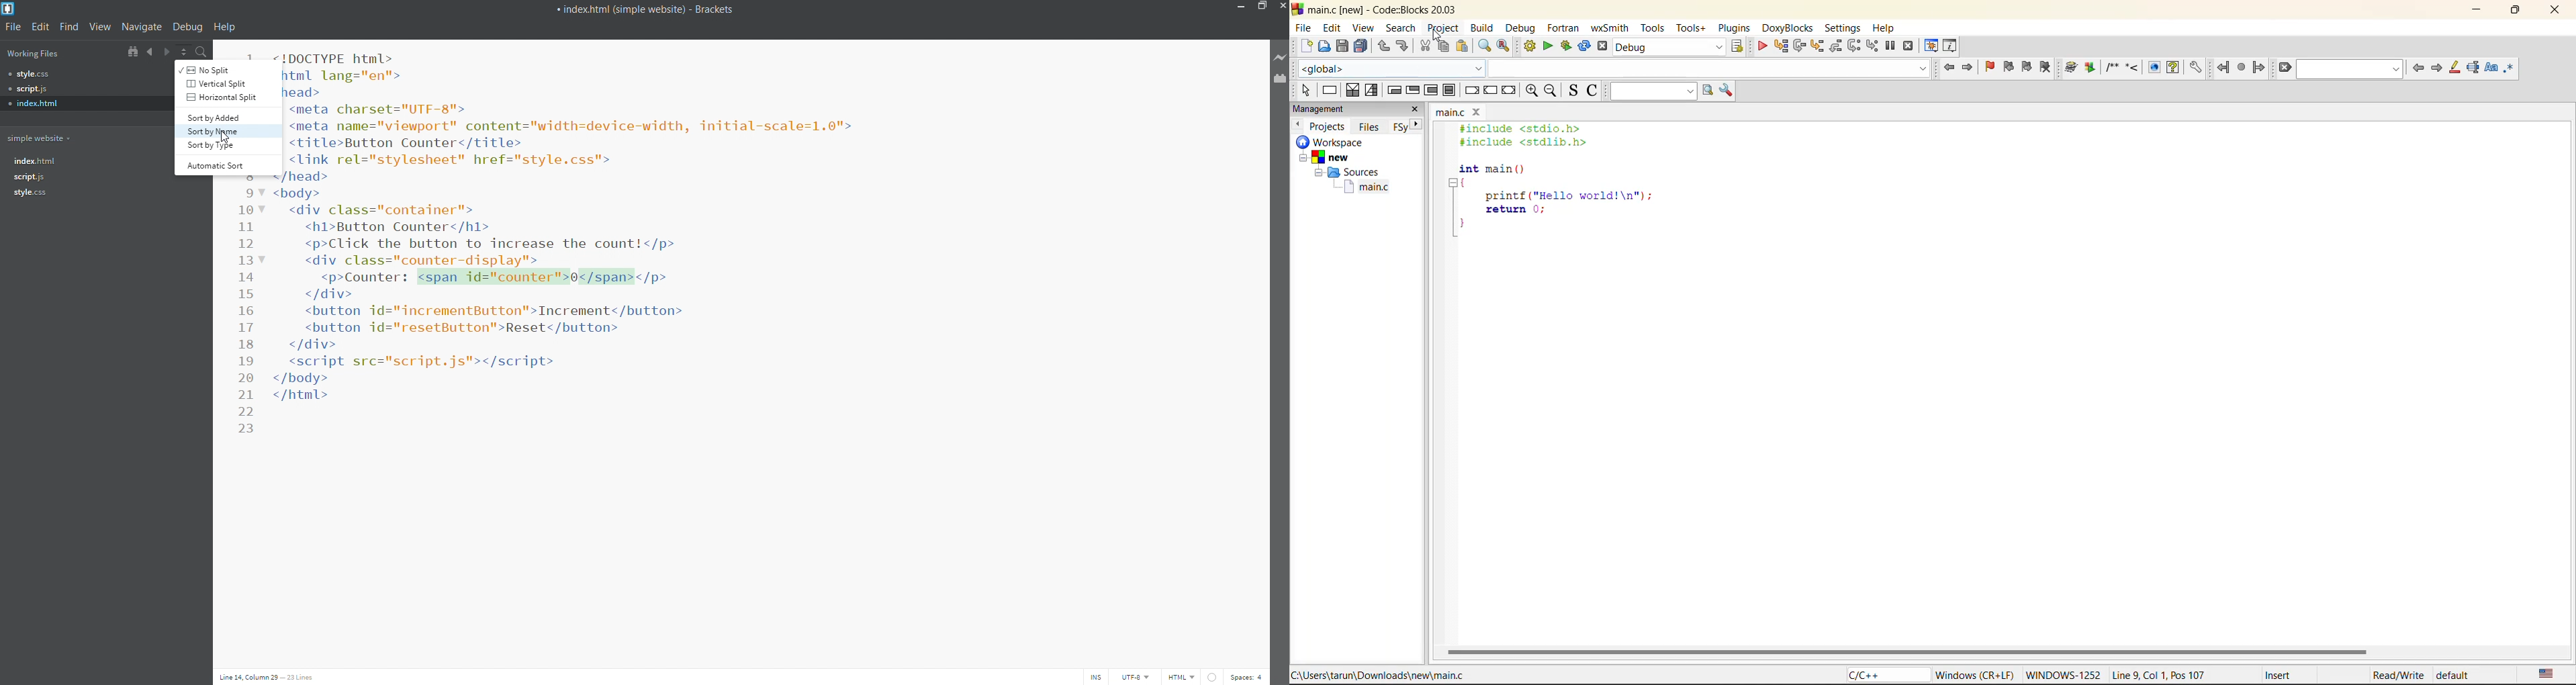 The height and width of the screenshot is (700, 2576). I want to click on view, so click(1364, 28).